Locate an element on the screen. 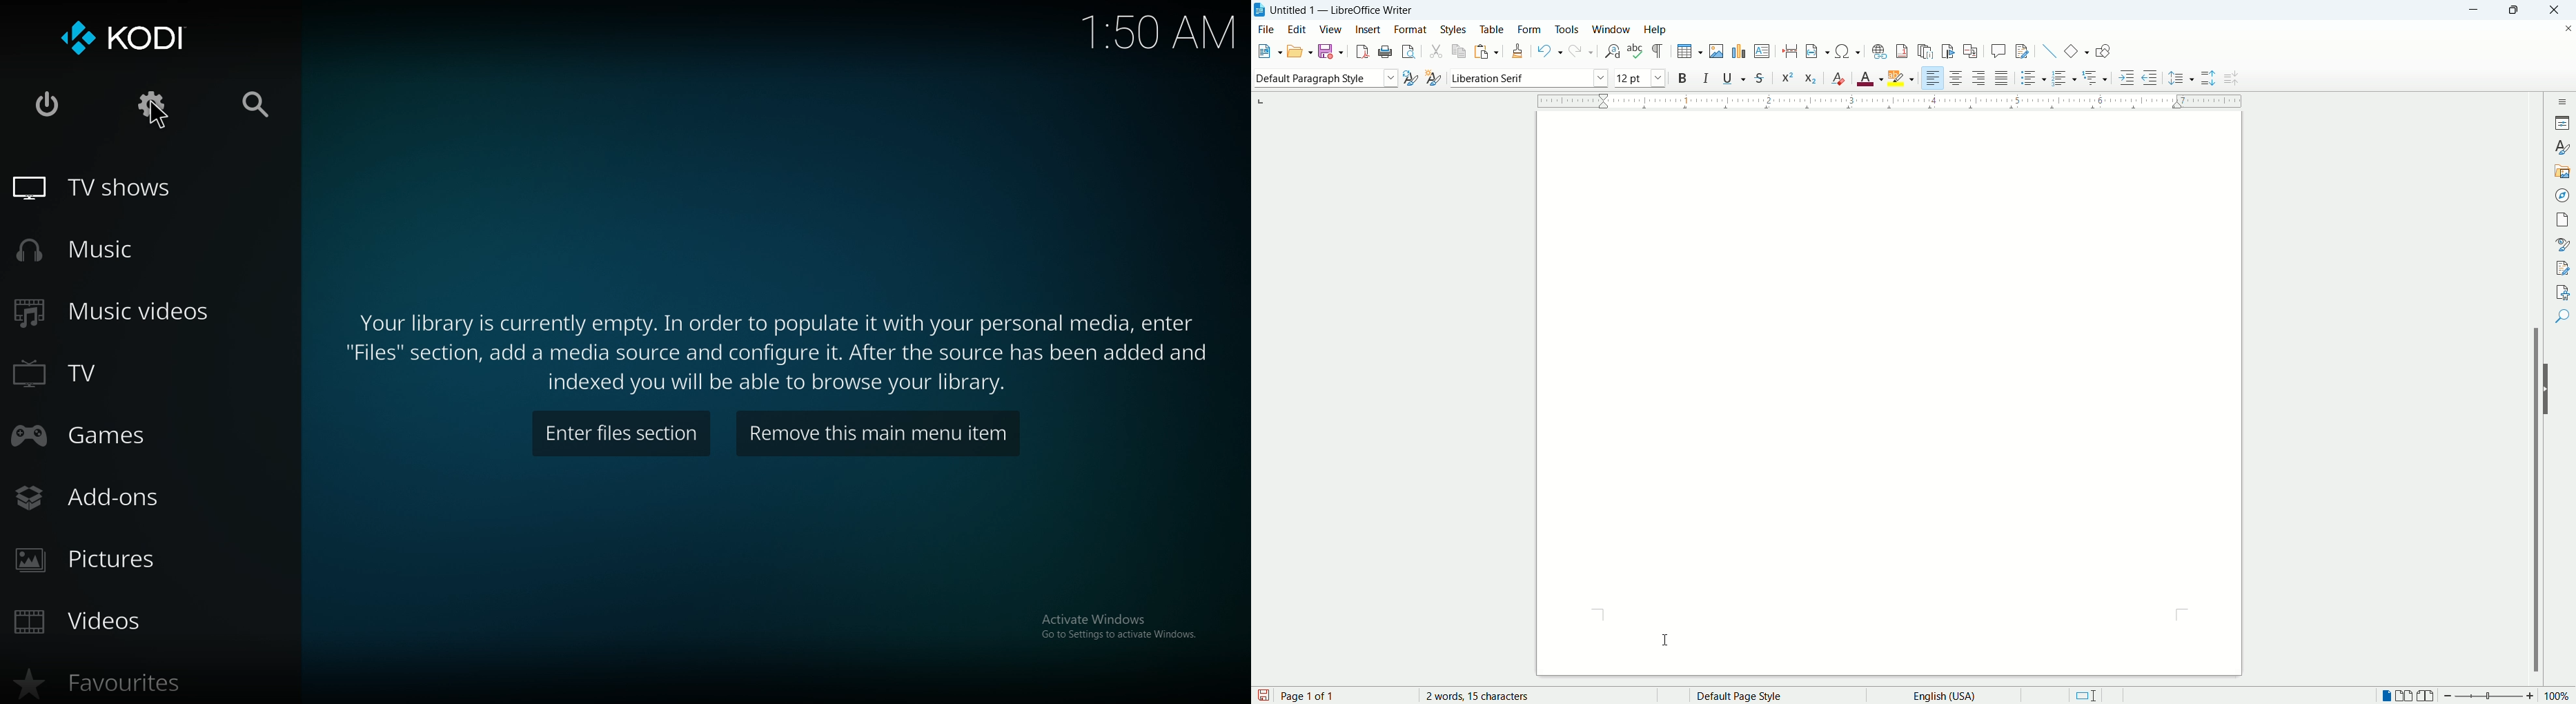 This screenshot has width=2576, height=728. navigator is located at coordinates (2564, 194).